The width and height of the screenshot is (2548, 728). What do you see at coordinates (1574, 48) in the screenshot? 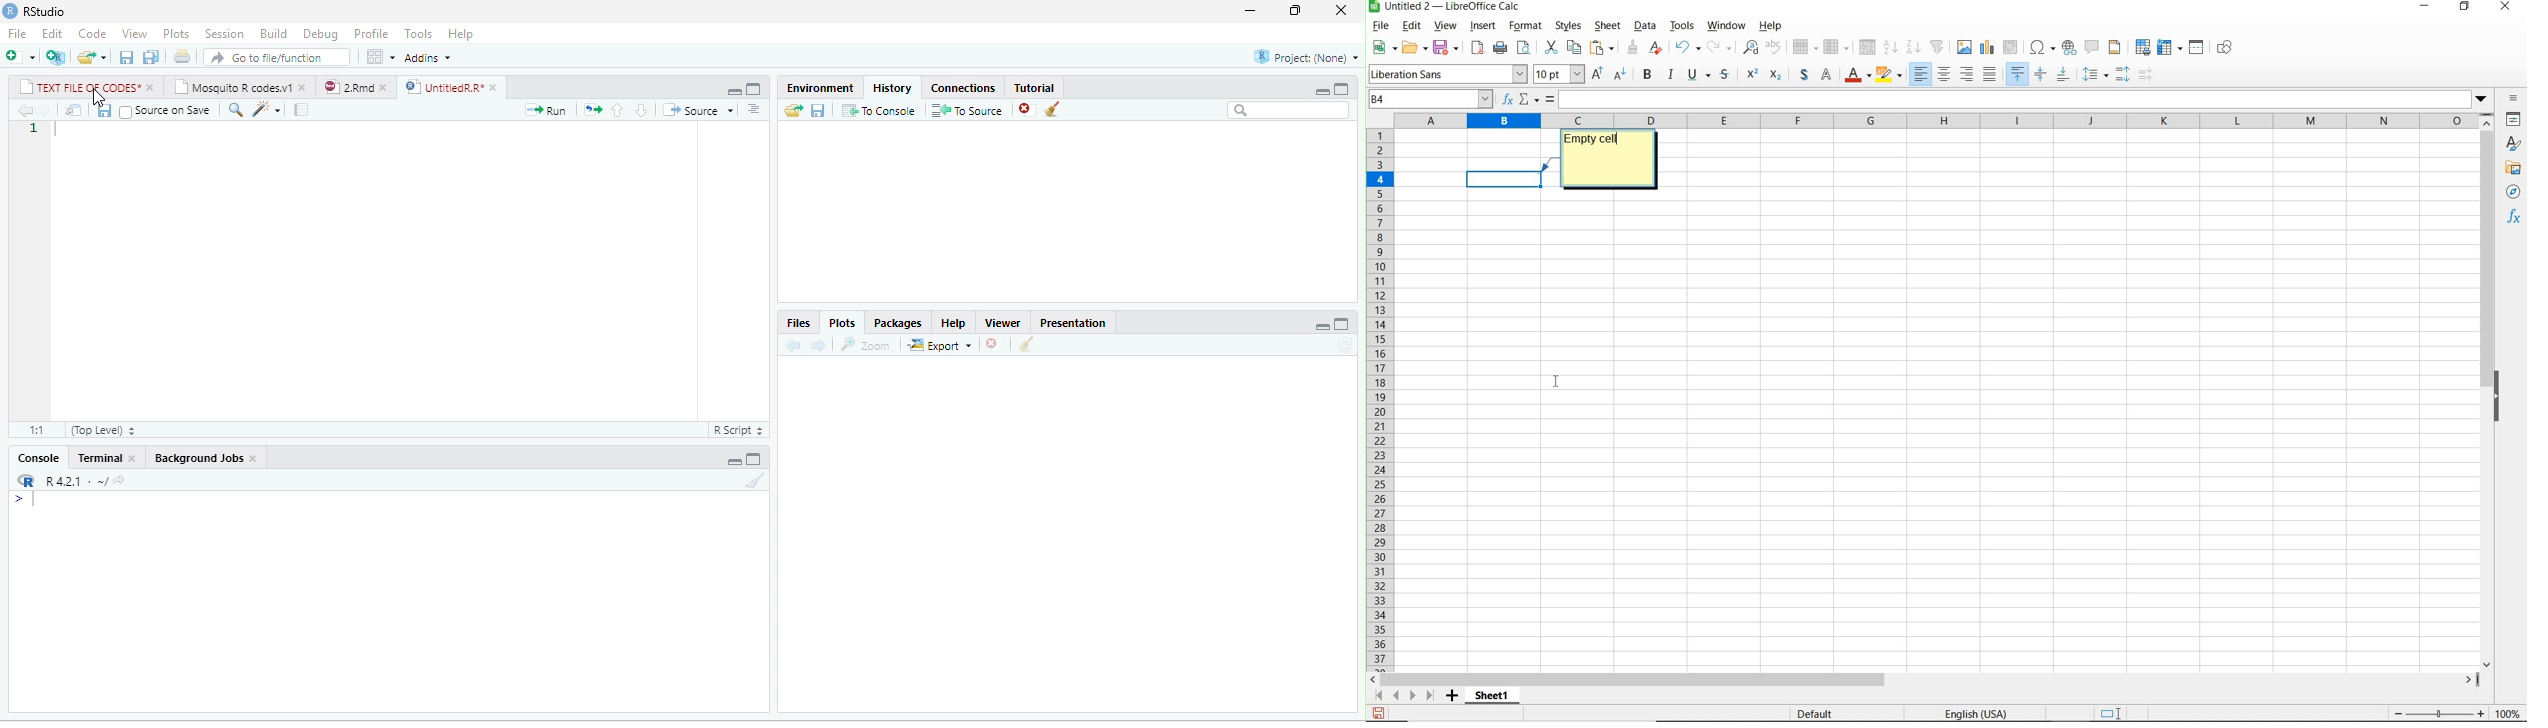
I see `copy` at bounding box center [1574, 48].